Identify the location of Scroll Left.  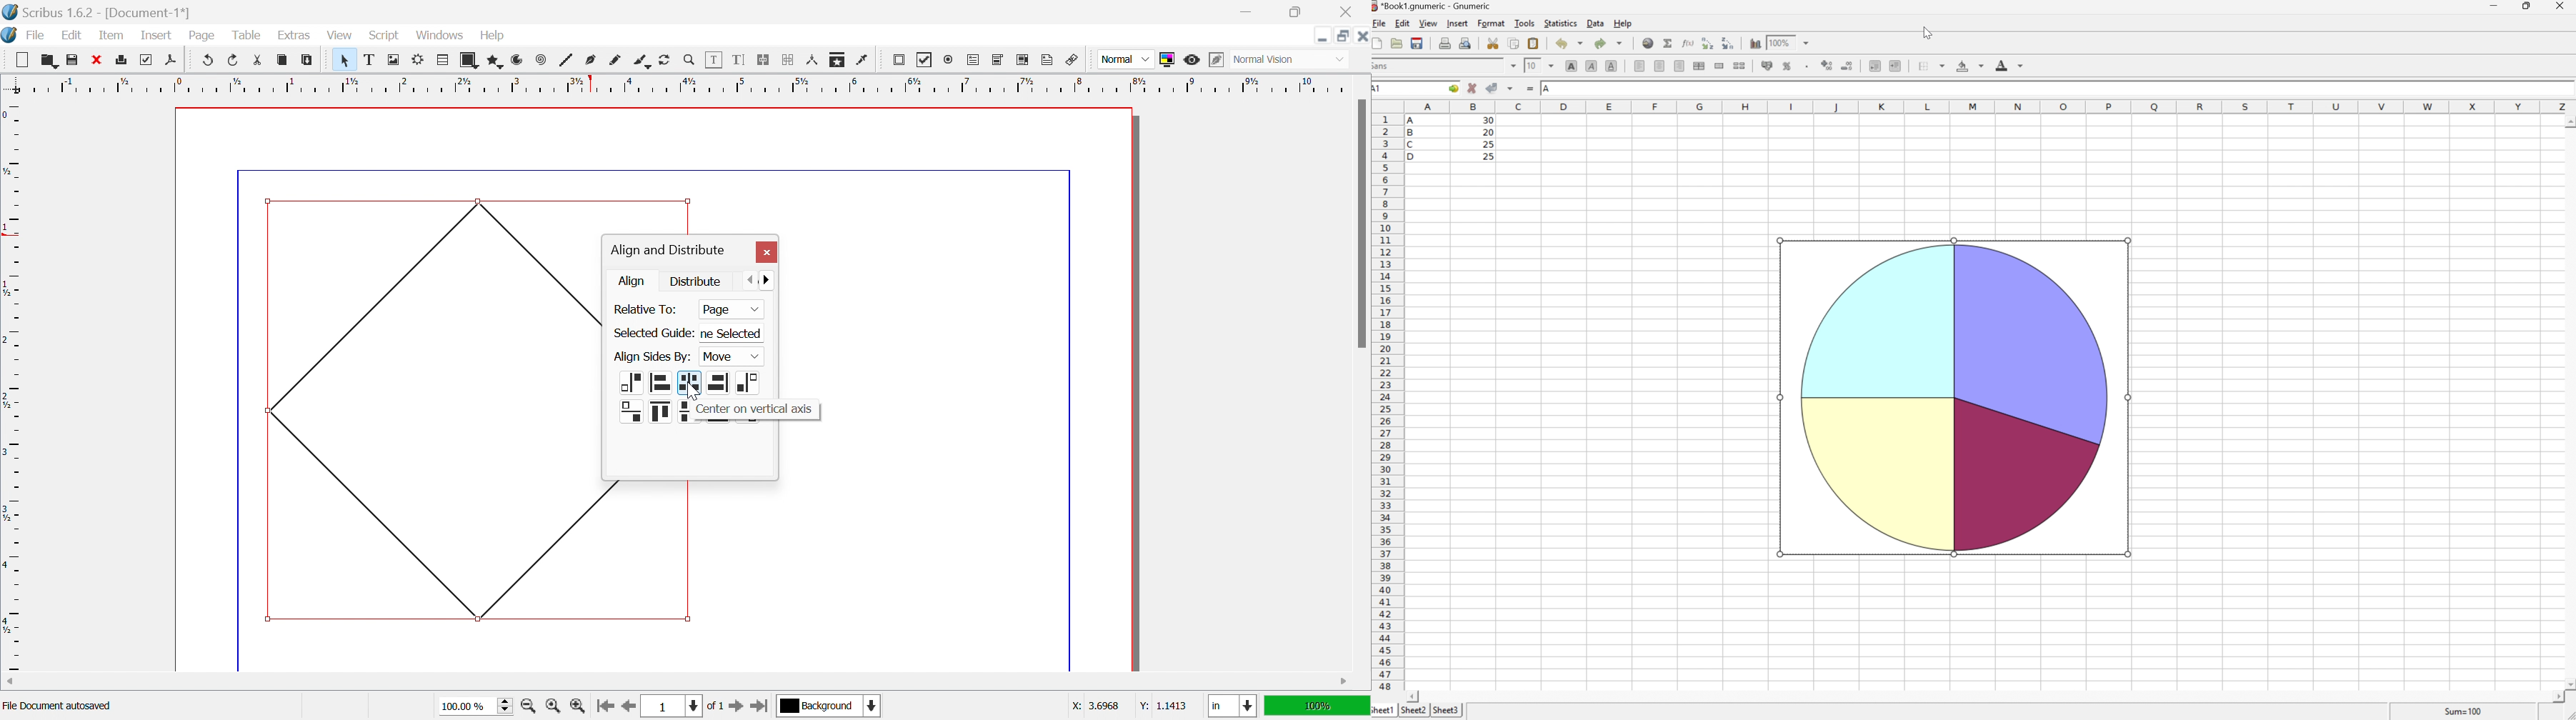
(1415, 696).